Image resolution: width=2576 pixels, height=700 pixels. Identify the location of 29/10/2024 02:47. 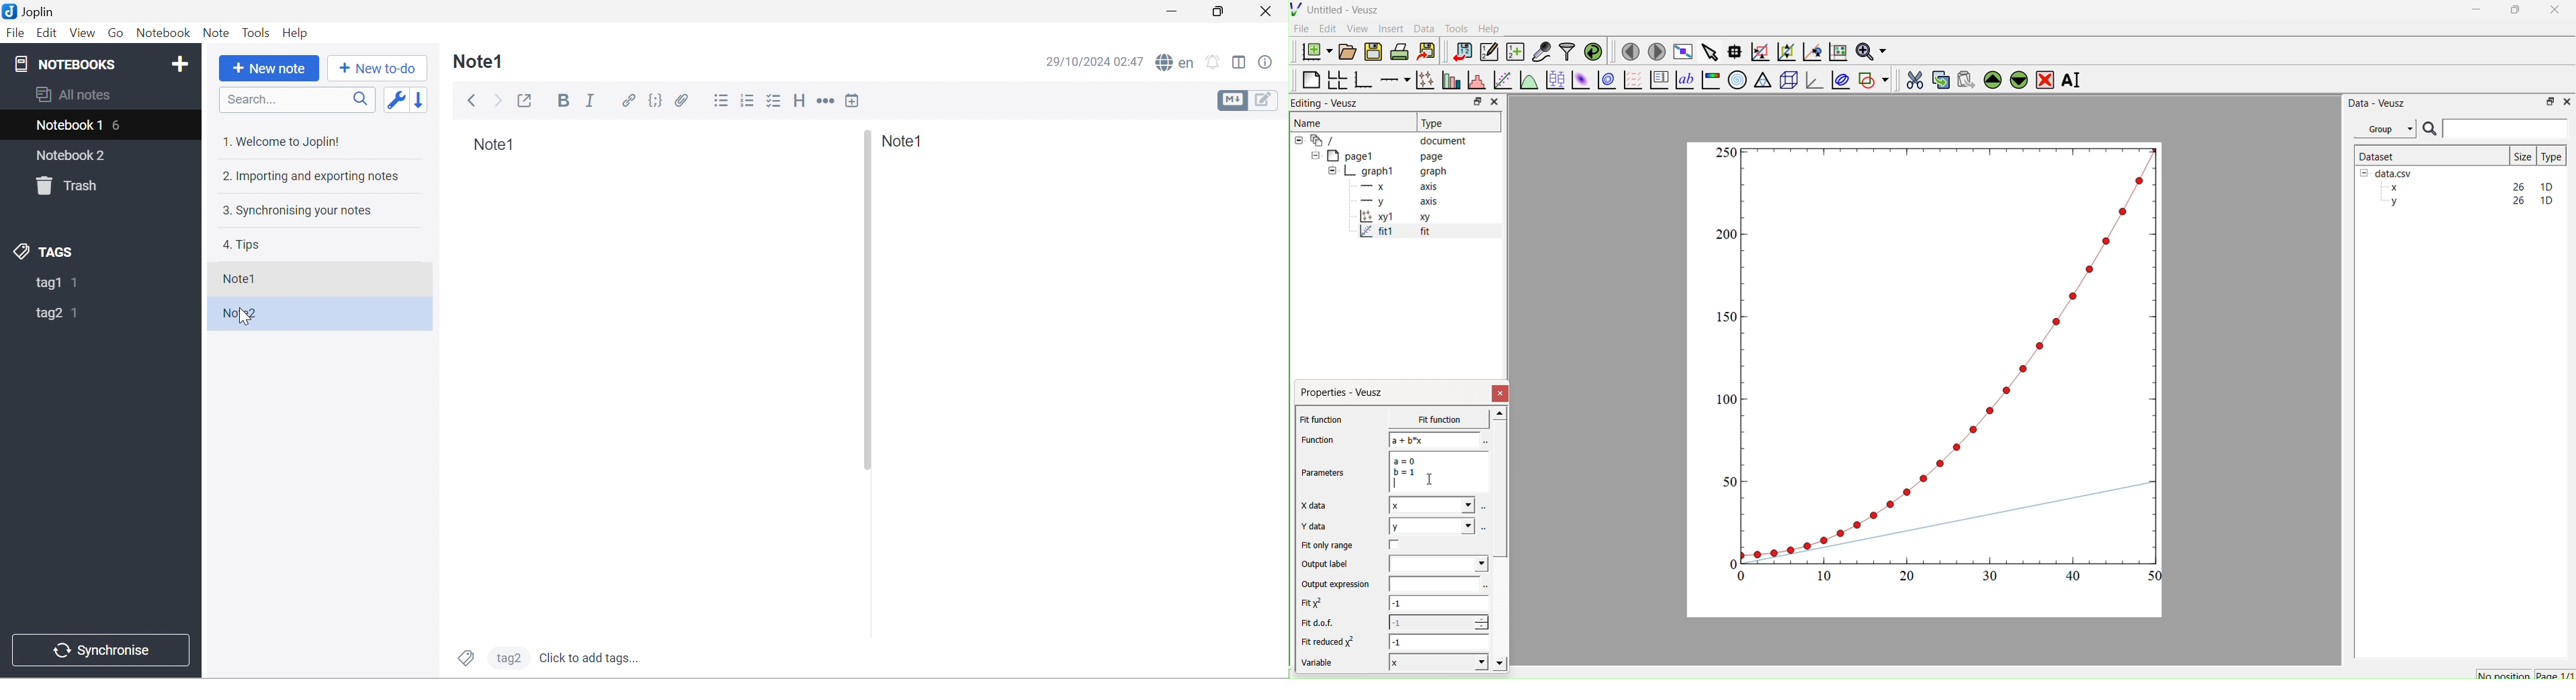
(1092, 61).